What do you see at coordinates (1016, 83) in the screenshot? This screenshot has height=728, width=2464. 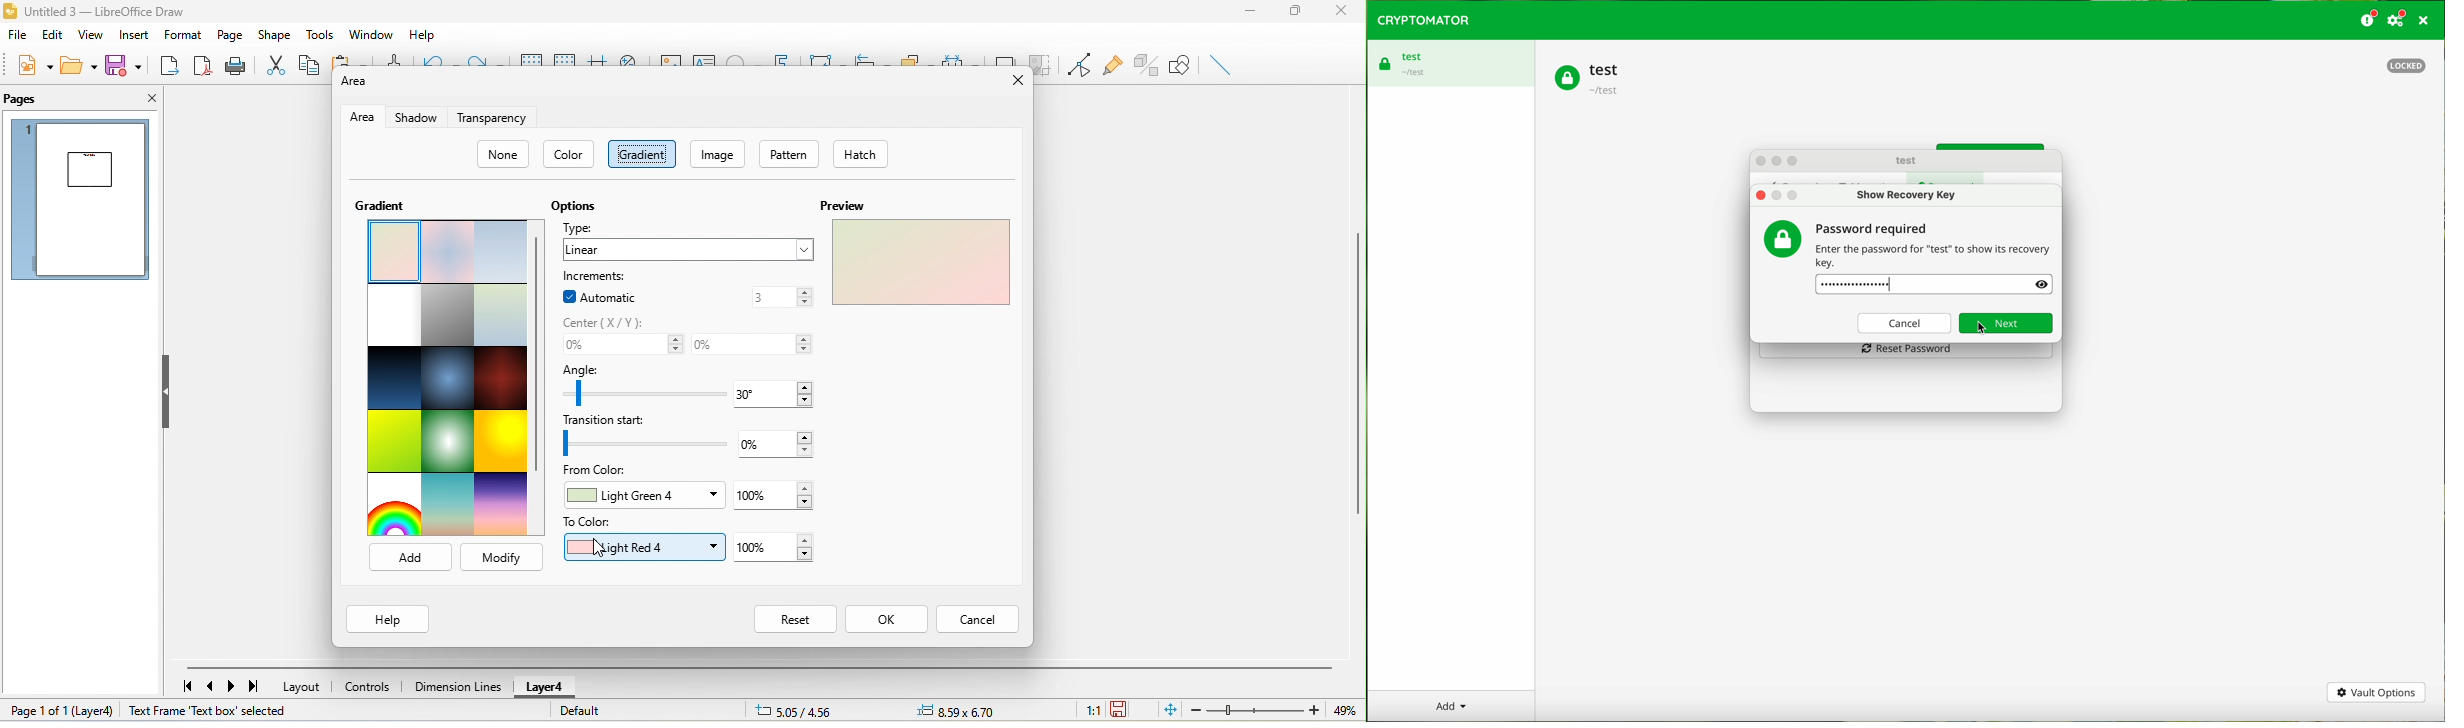 I see `close` at bounding box center [1016, 83].